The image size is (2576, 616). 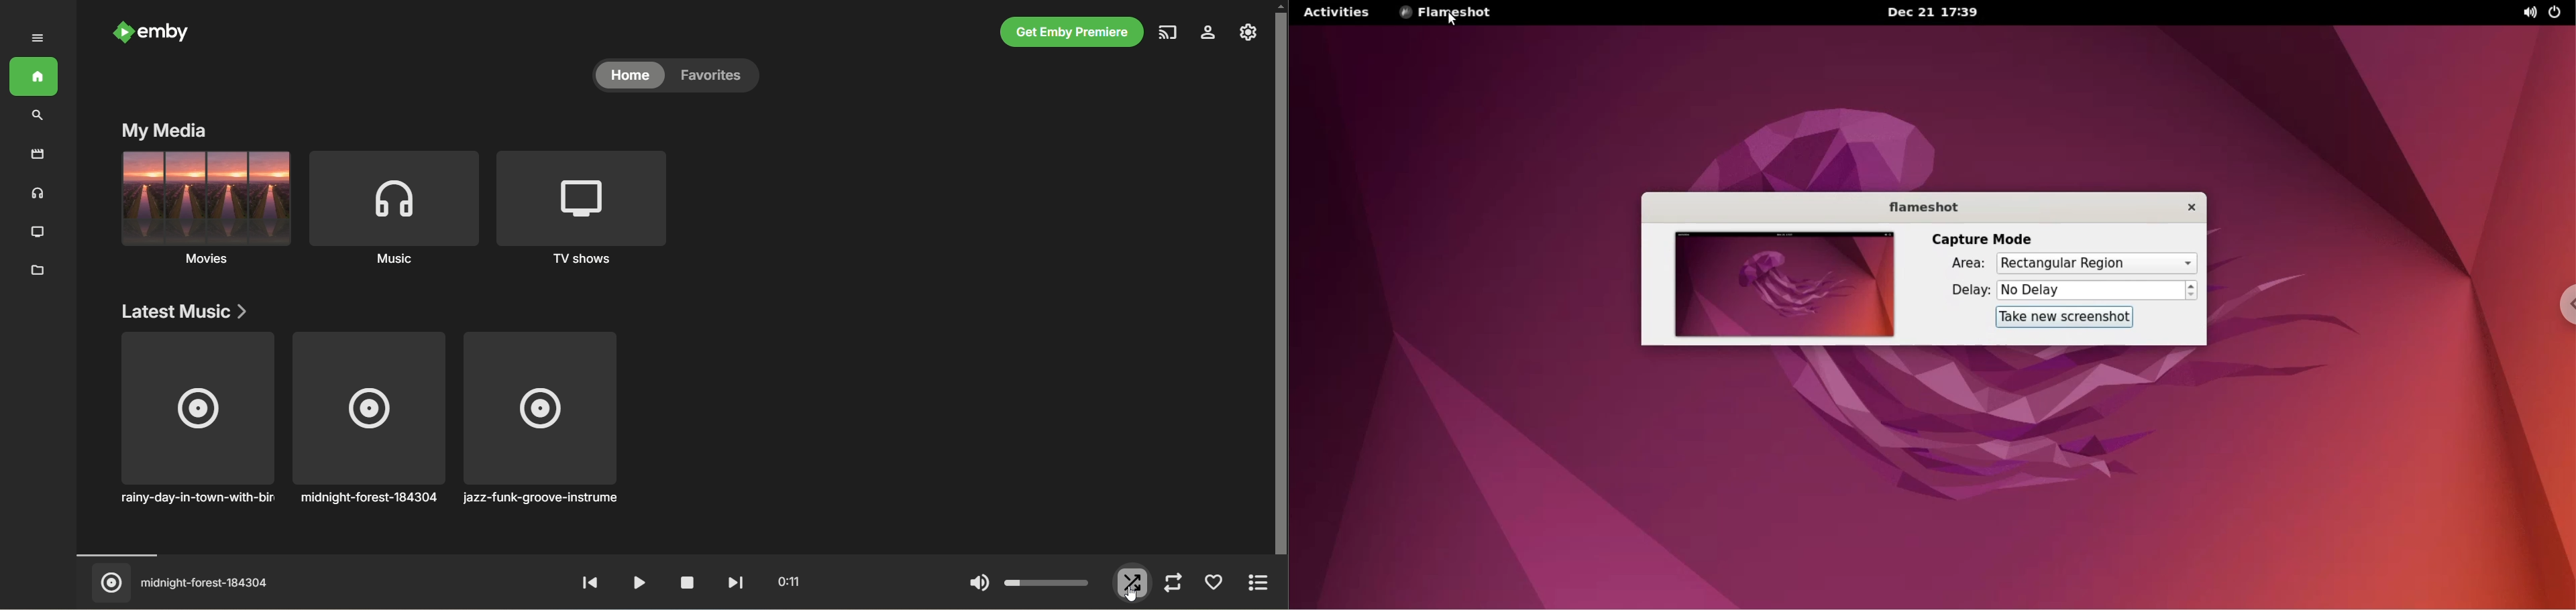 What do you see at coordinates (34, 77) in the screenshot?
I see `home` at bounding box center [34, 77].